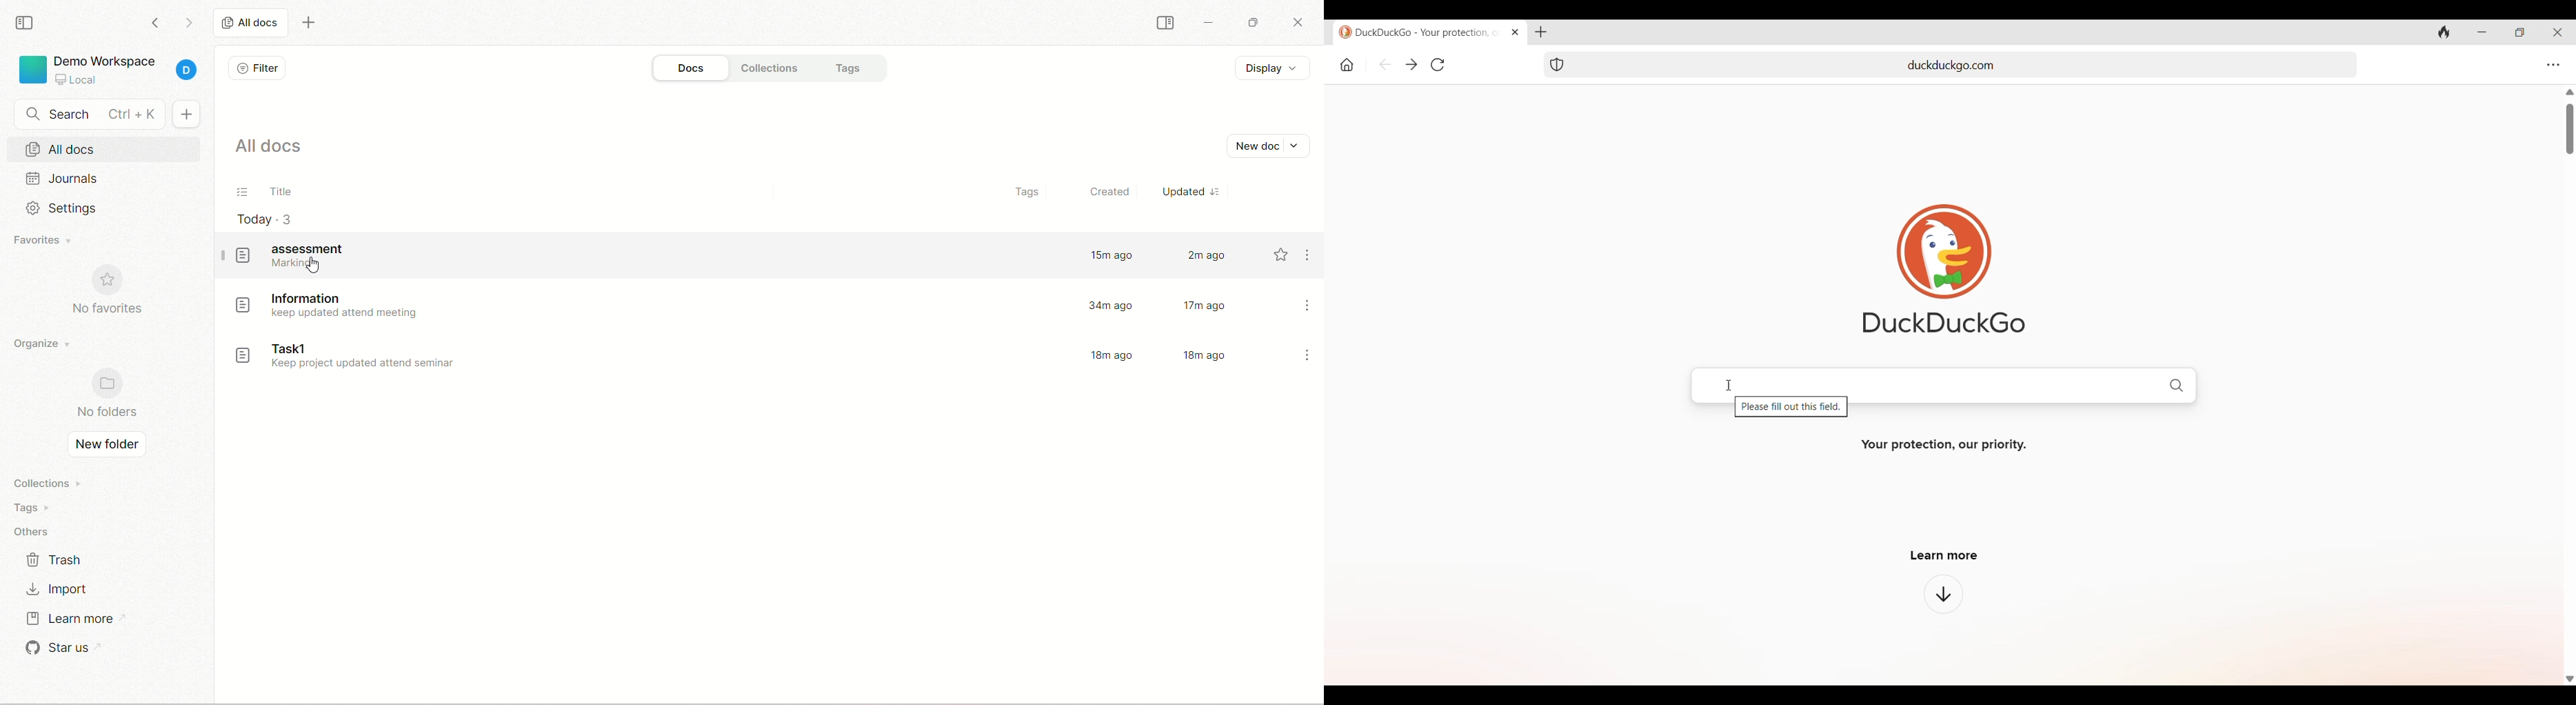  What do you see at coordinates (1944, 593) in the screenshot?
I see `Learn more about browser` at bounding box center [1944, 593].